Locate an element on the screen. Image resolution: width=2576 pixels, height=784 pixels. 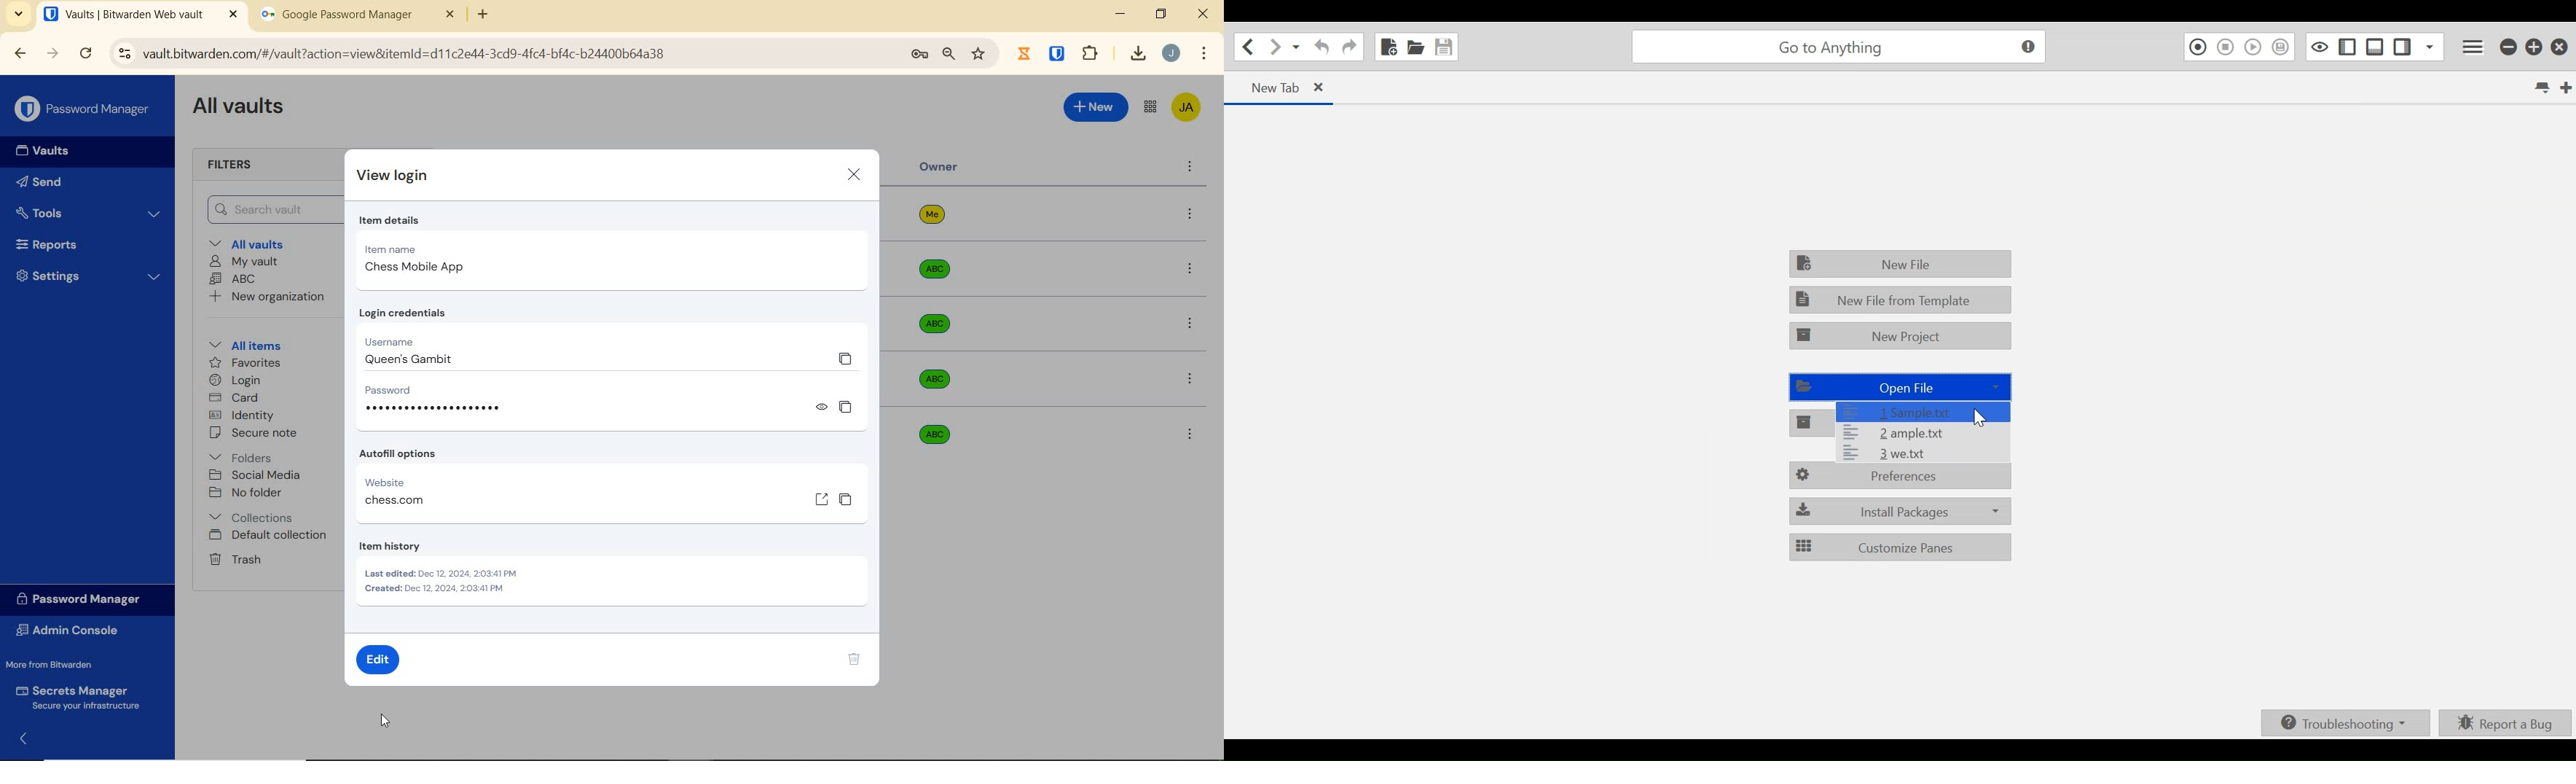
Autofill options is located at coordinates (401, 454).